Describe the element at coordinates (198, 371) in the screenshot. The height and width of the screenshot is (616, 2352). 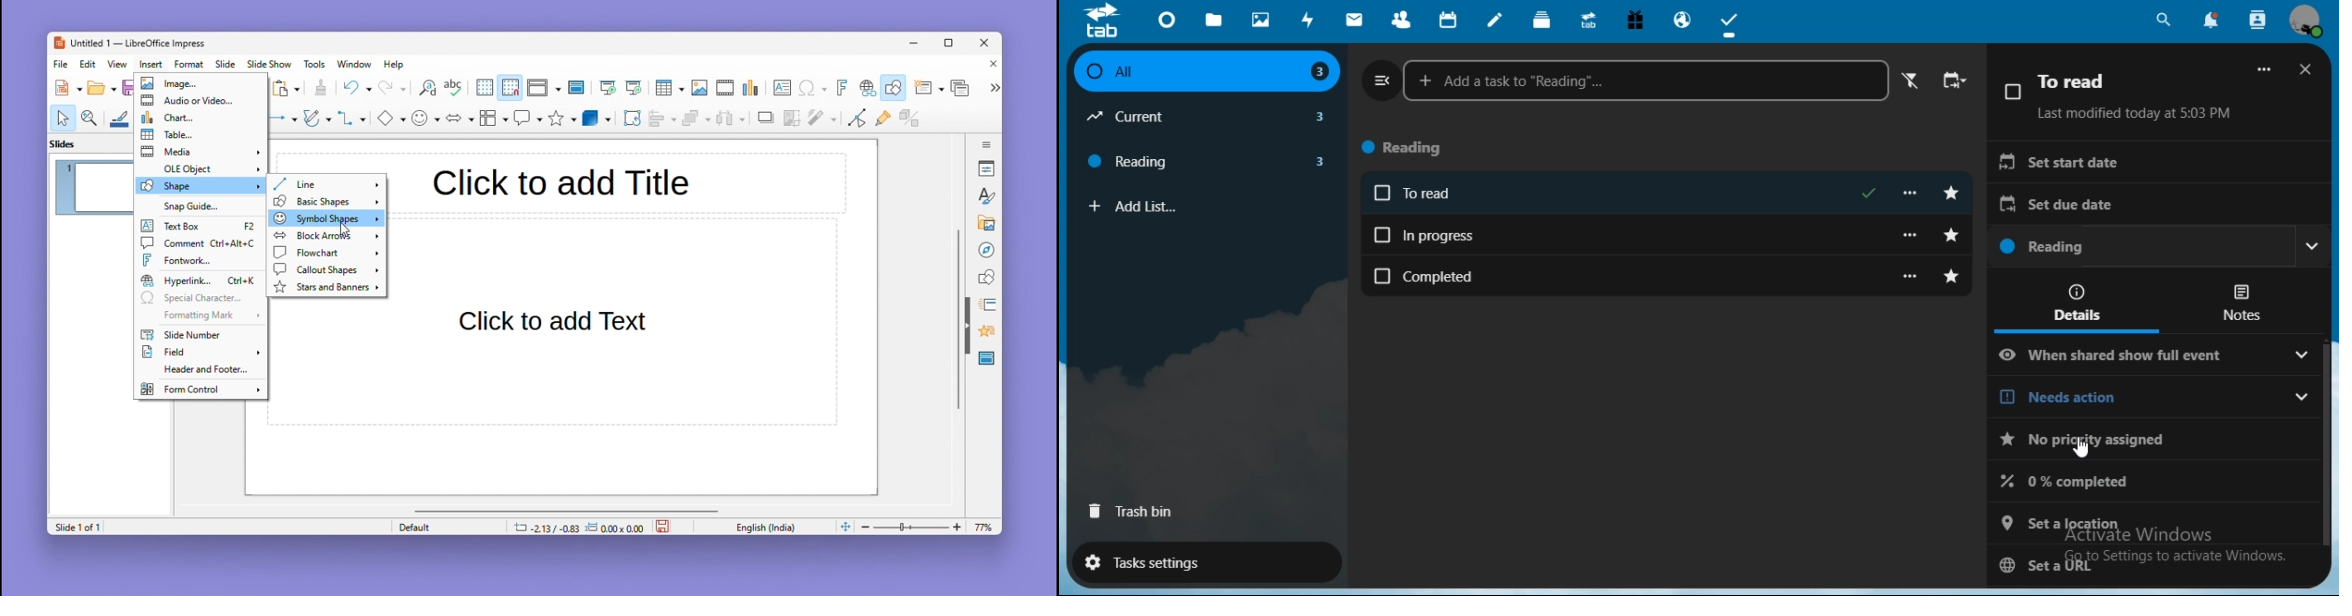
I see `Header and footer` at that location.